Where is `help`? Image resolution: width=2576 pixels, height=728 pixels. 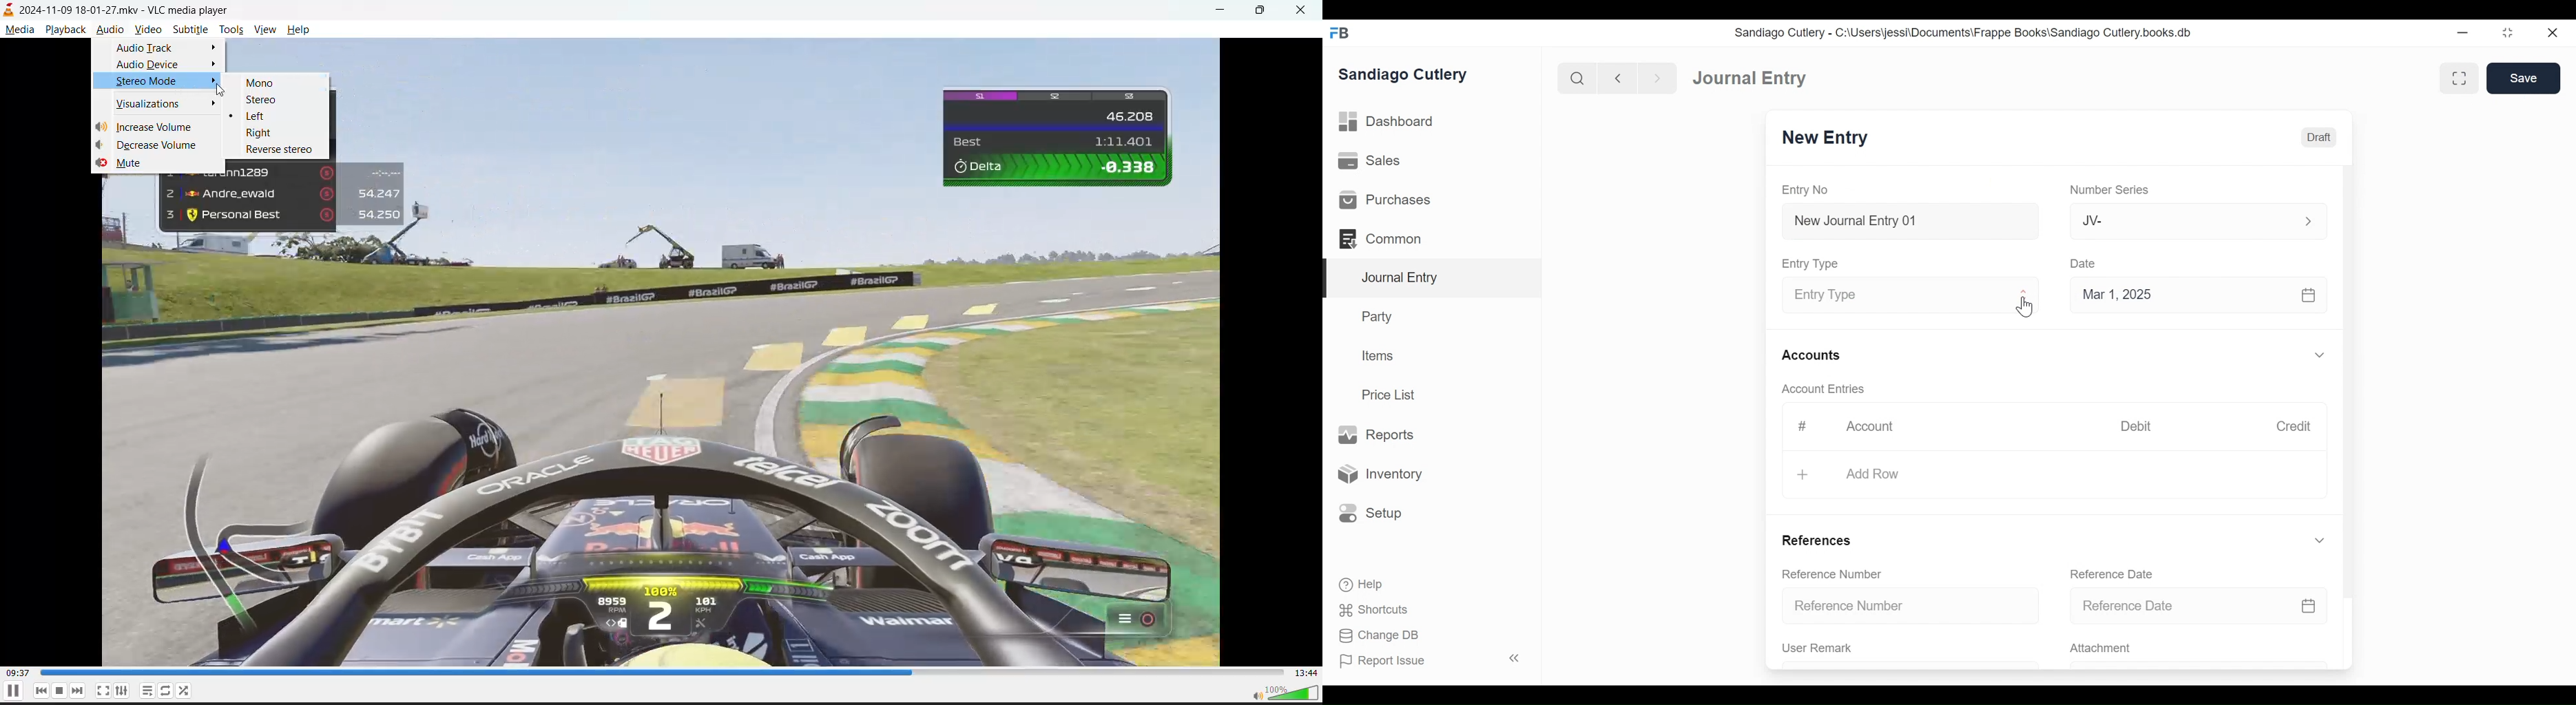
help is located at coordinates (295, 31).